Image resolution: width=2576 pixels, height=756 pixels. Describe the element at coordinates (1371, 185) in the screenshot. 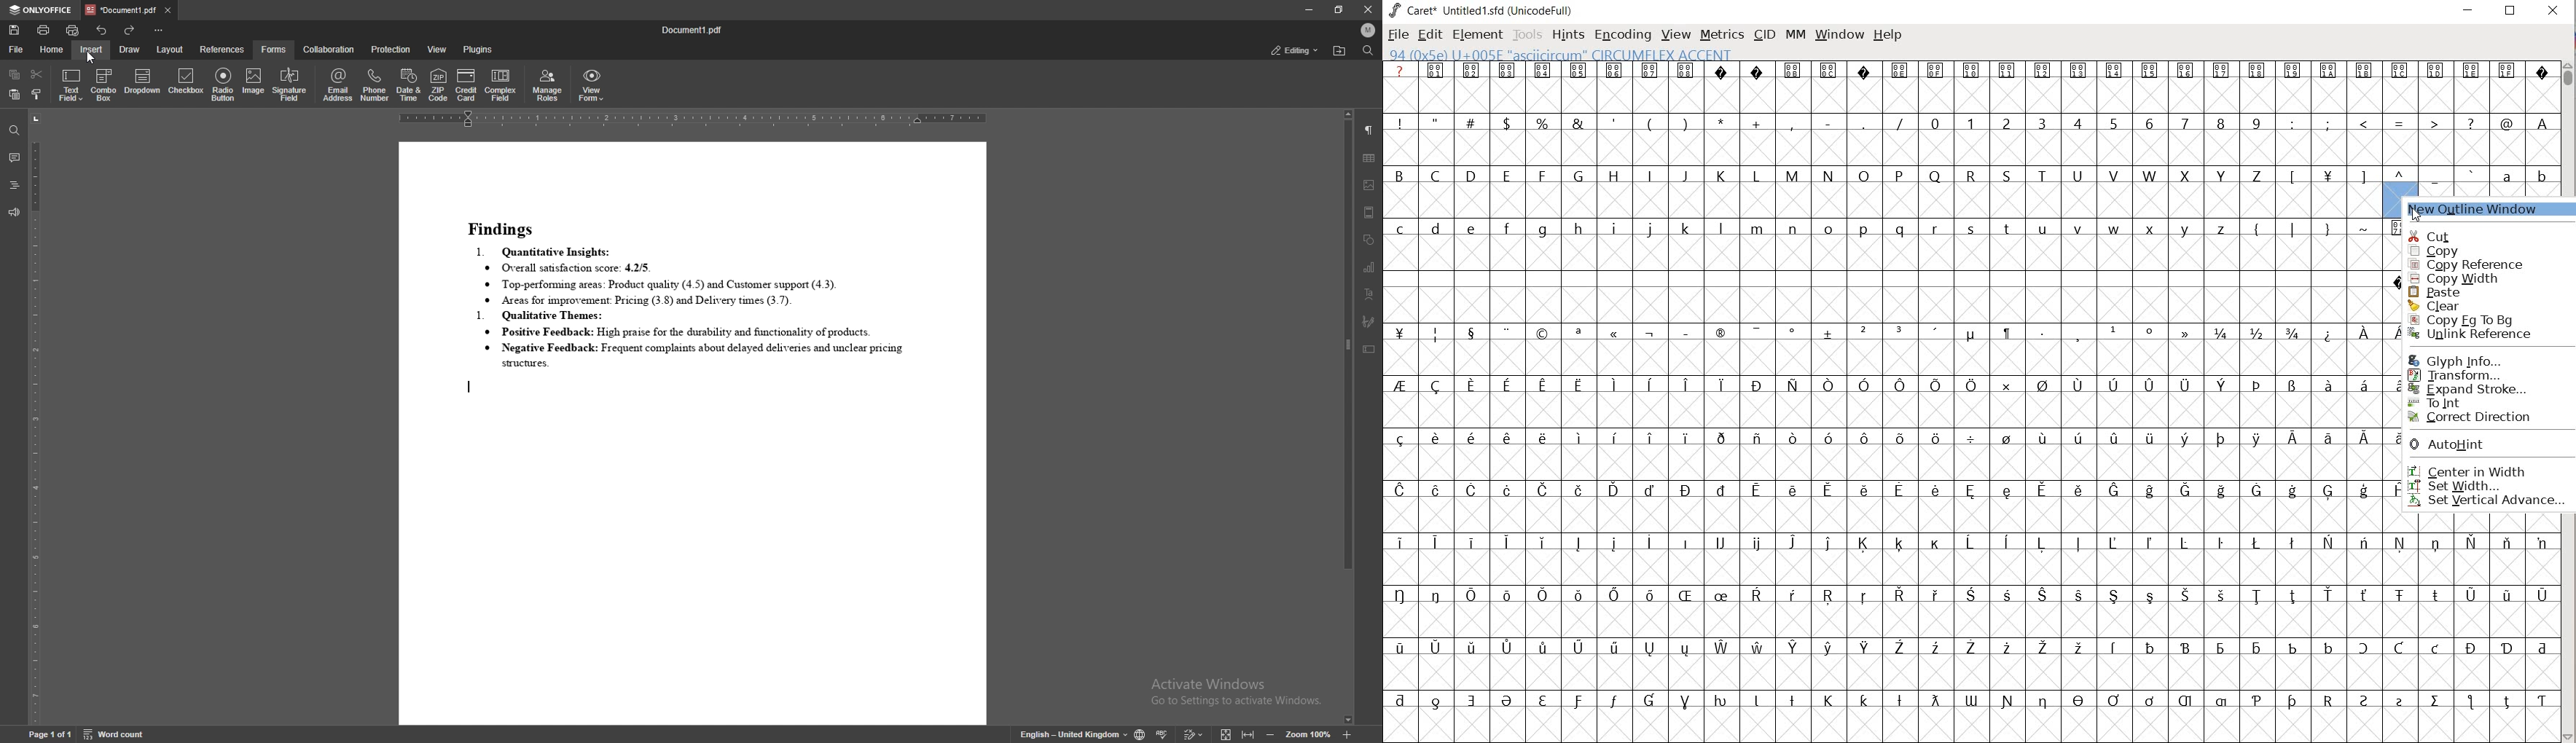

I see `image` at that location.